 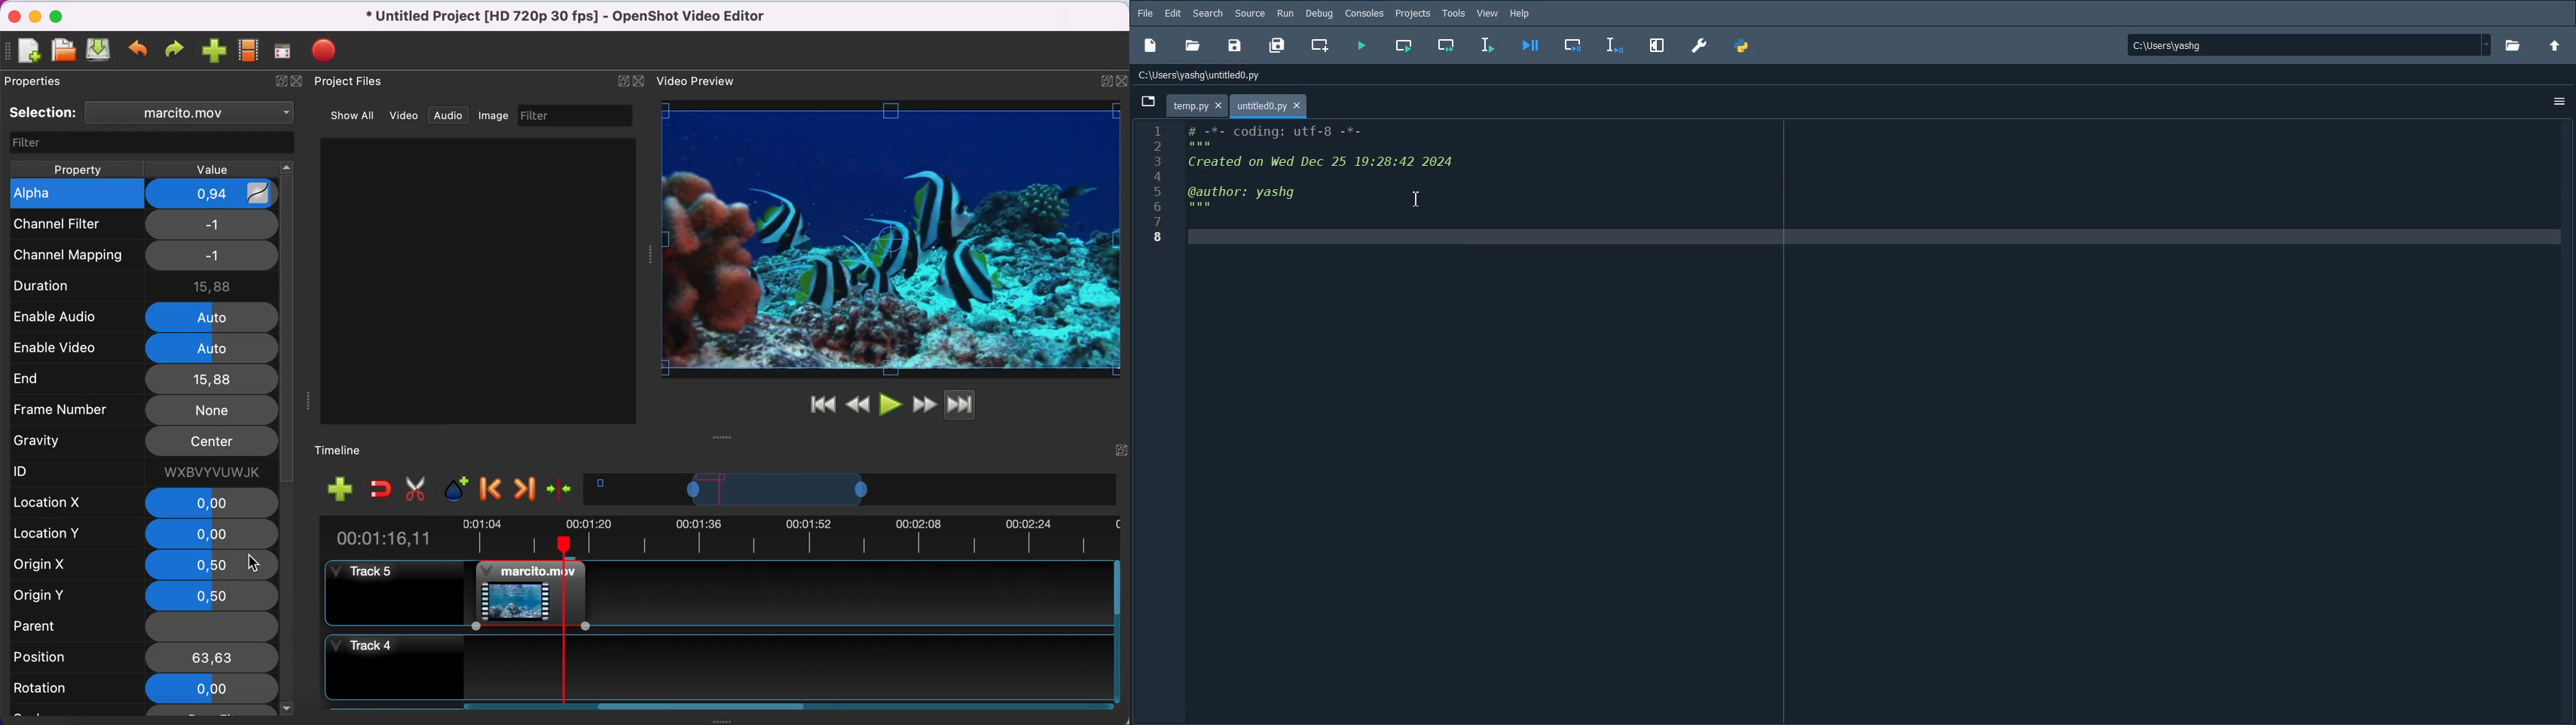 What do you see at coordinates (2514, 44) in the screenshot?
I see `Open file` at bounding box center [2514, 44].